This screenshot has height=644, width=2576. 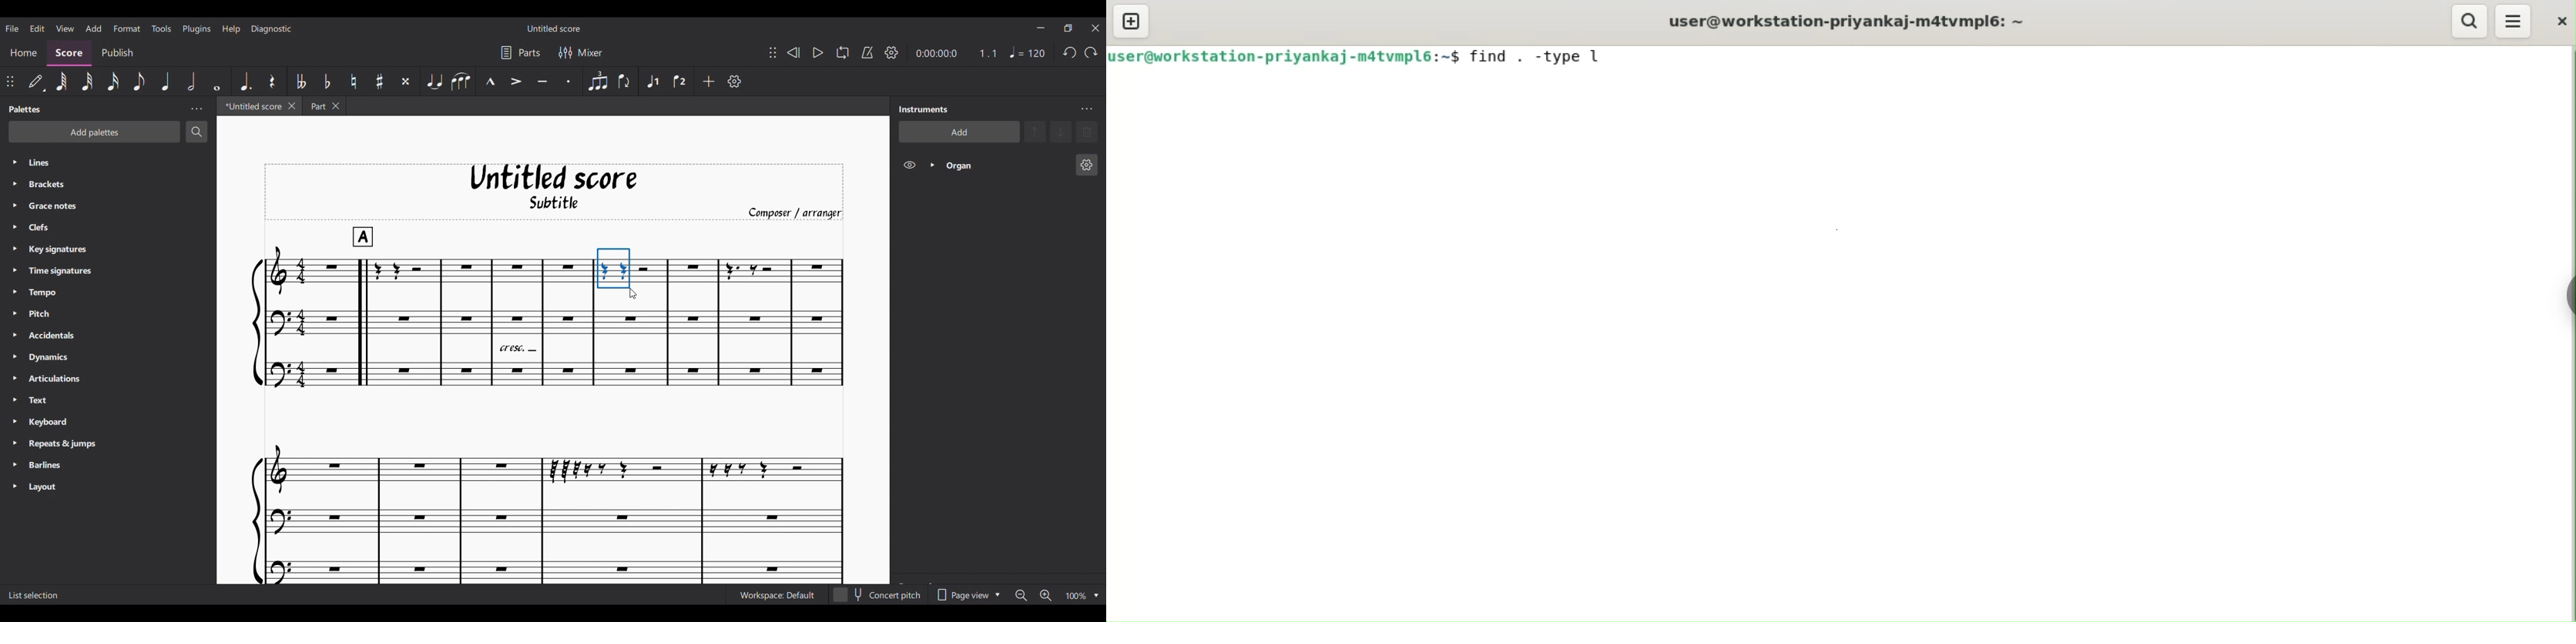 I want to click on Toggle for Concert pitch, so click(x=878, y=595).